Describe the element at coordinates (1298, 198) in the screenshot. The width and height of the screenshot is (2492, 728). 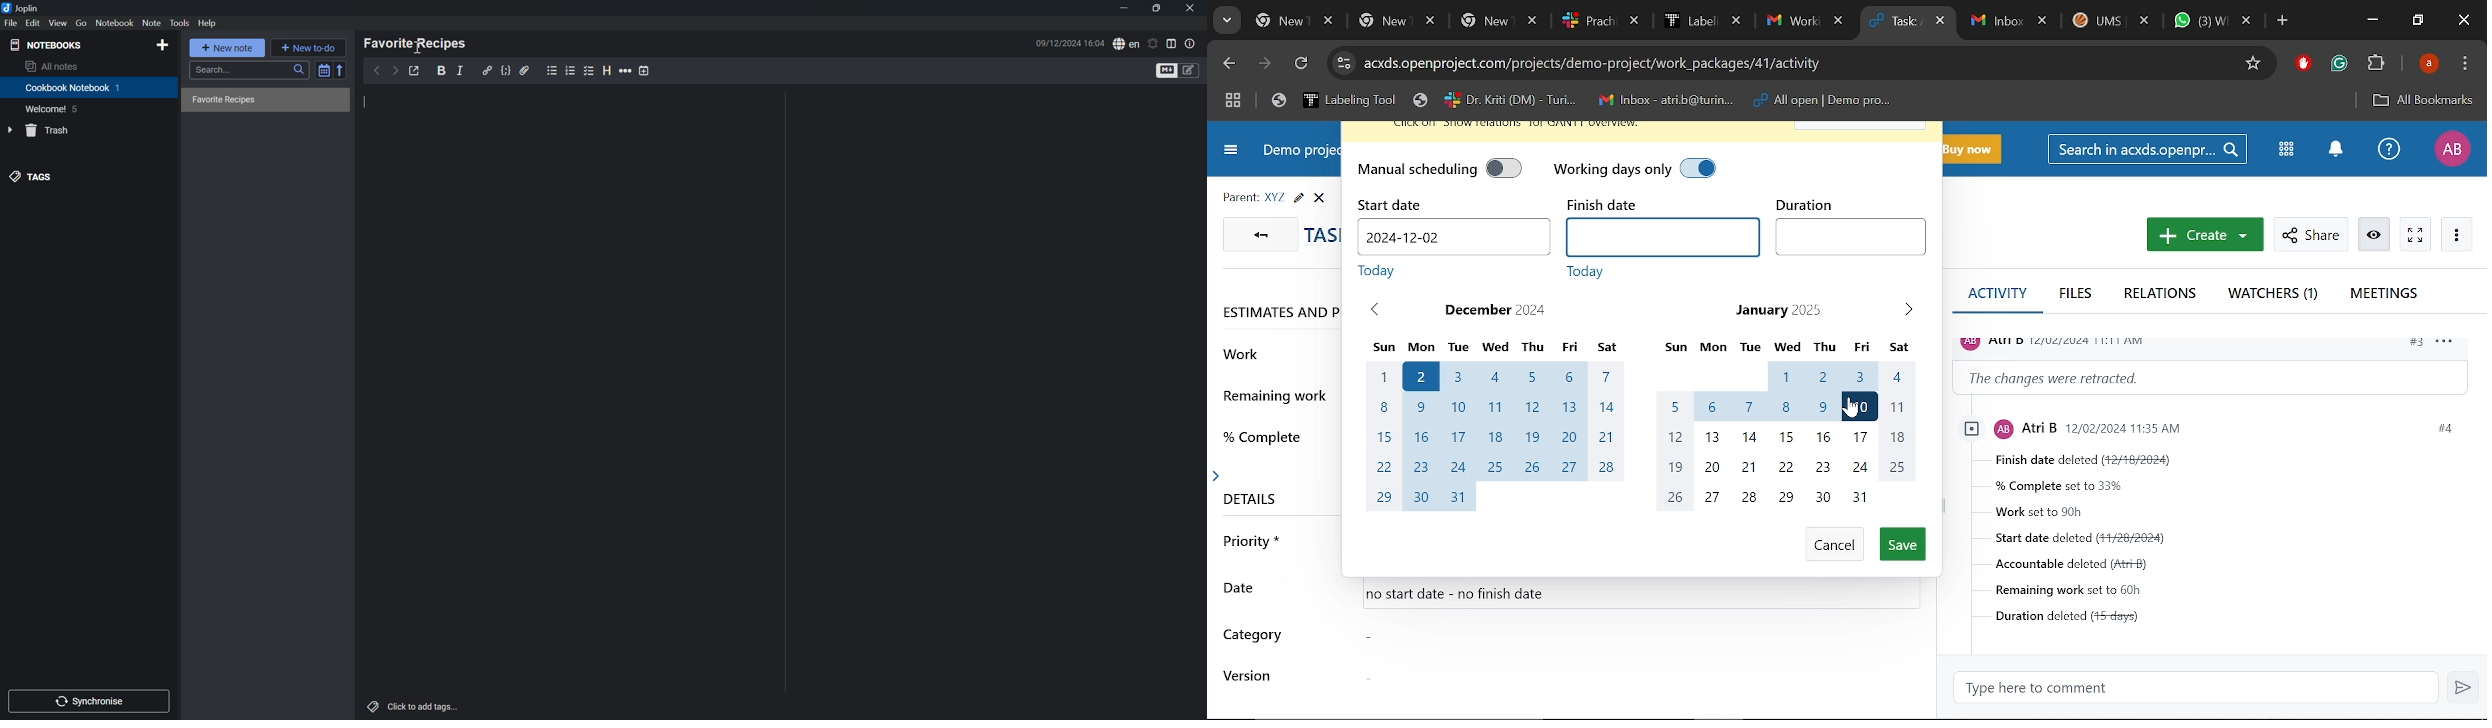
I see `Edit task` at that location.